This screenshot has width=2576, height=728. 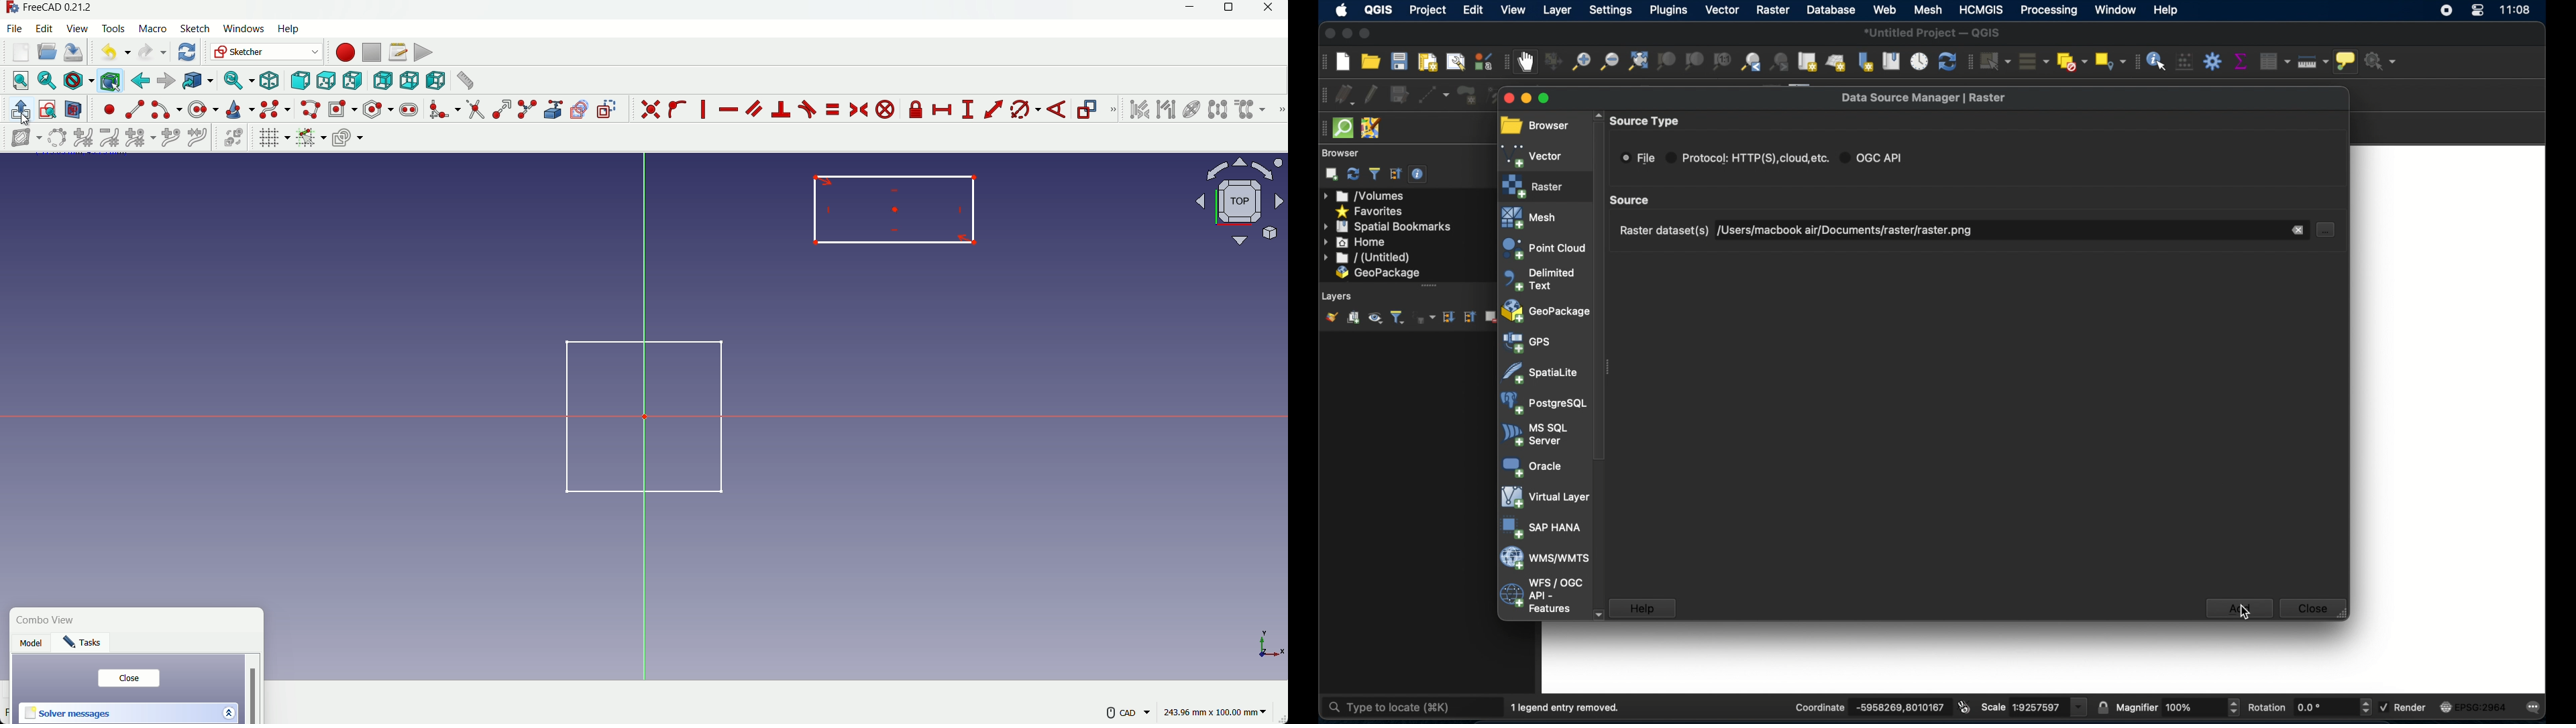 What do you see at coordinates (350, 137) in the screenshot?
I see `configure rendering order` at bounding box center [350, 137].